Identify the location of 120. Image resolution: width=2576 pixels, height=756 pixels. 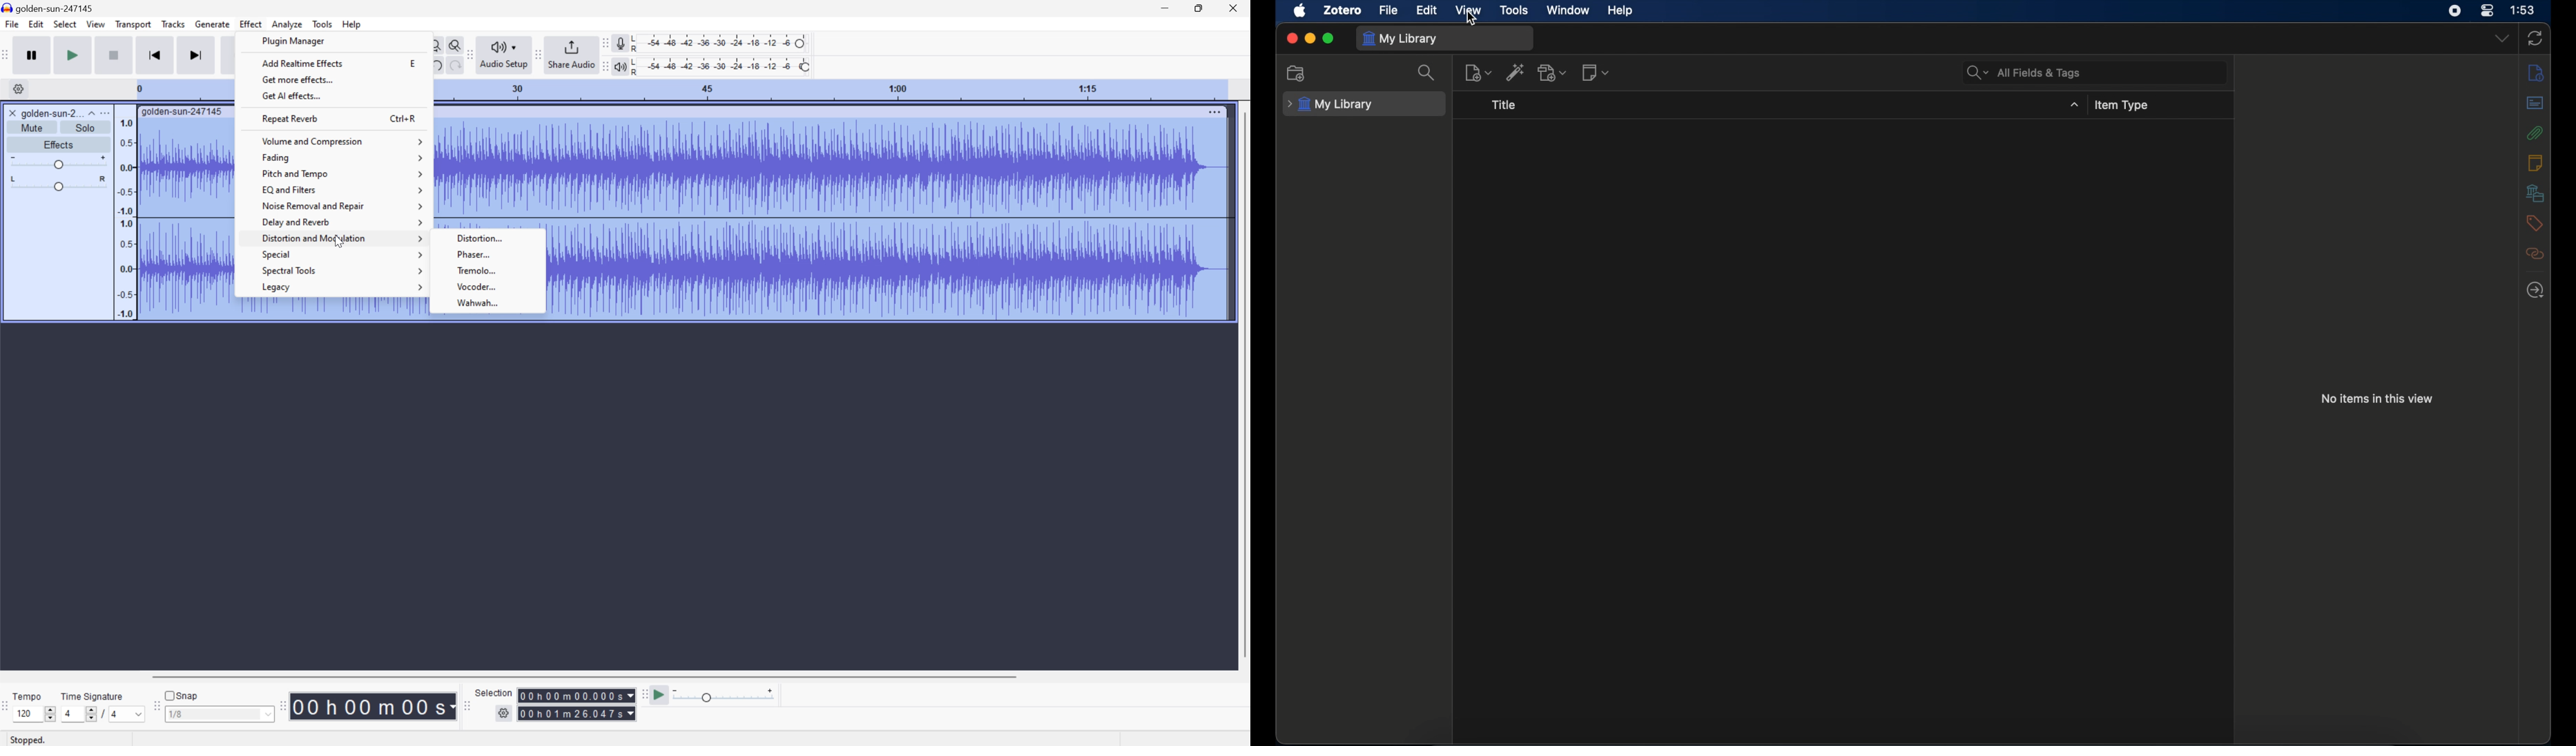
(29, 714).